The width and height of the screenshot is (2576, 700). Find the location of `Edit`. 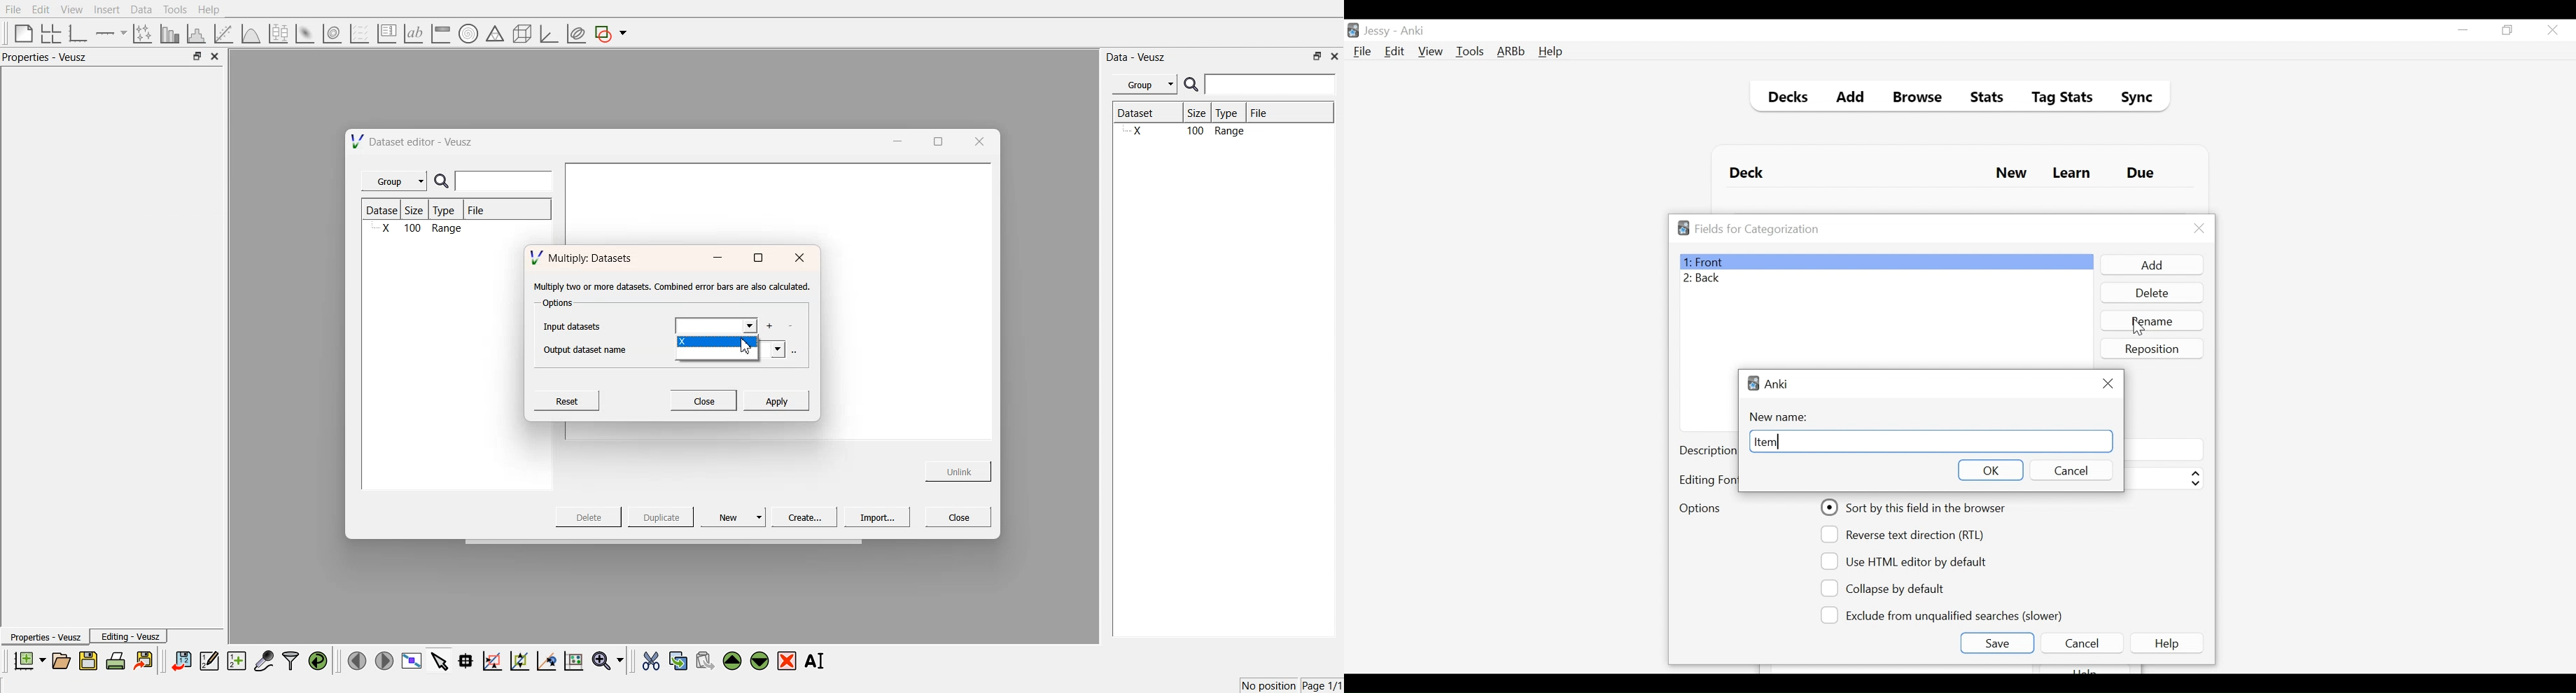

Edit is located at coordinates (1393, 53).